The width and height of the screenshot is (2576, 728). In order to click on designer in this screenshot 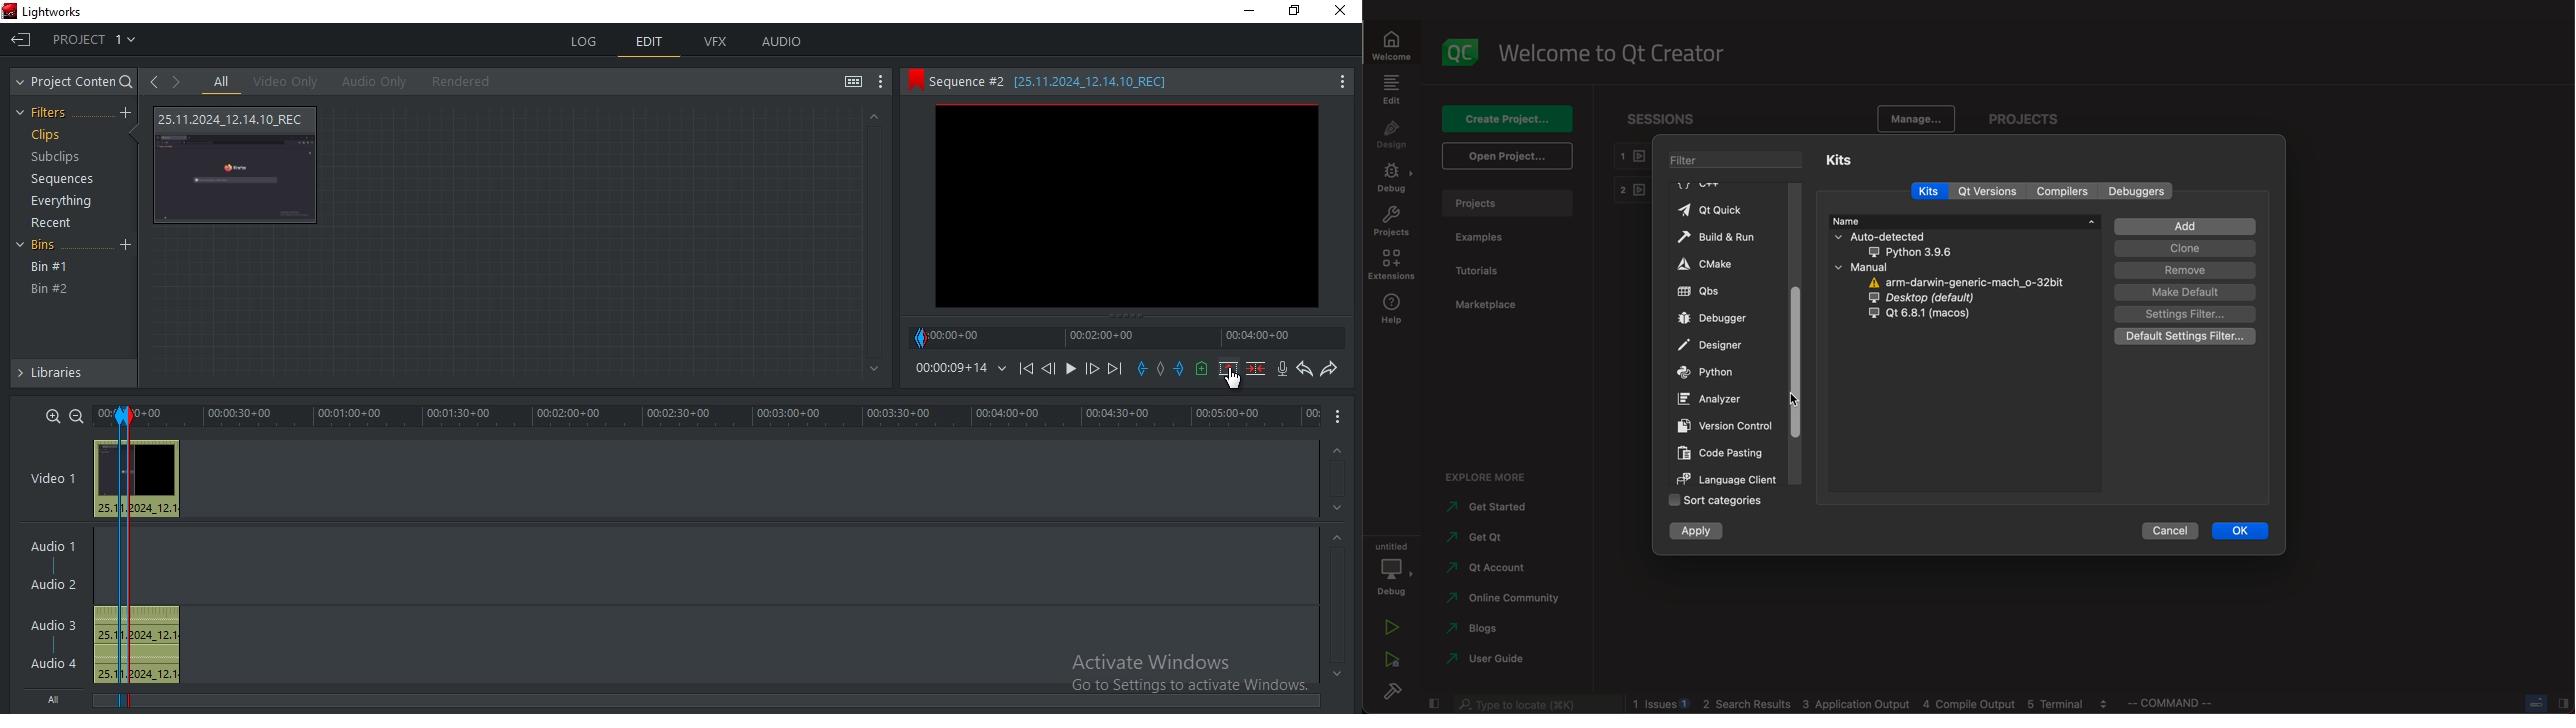, I will do `click(1722, 344)`.